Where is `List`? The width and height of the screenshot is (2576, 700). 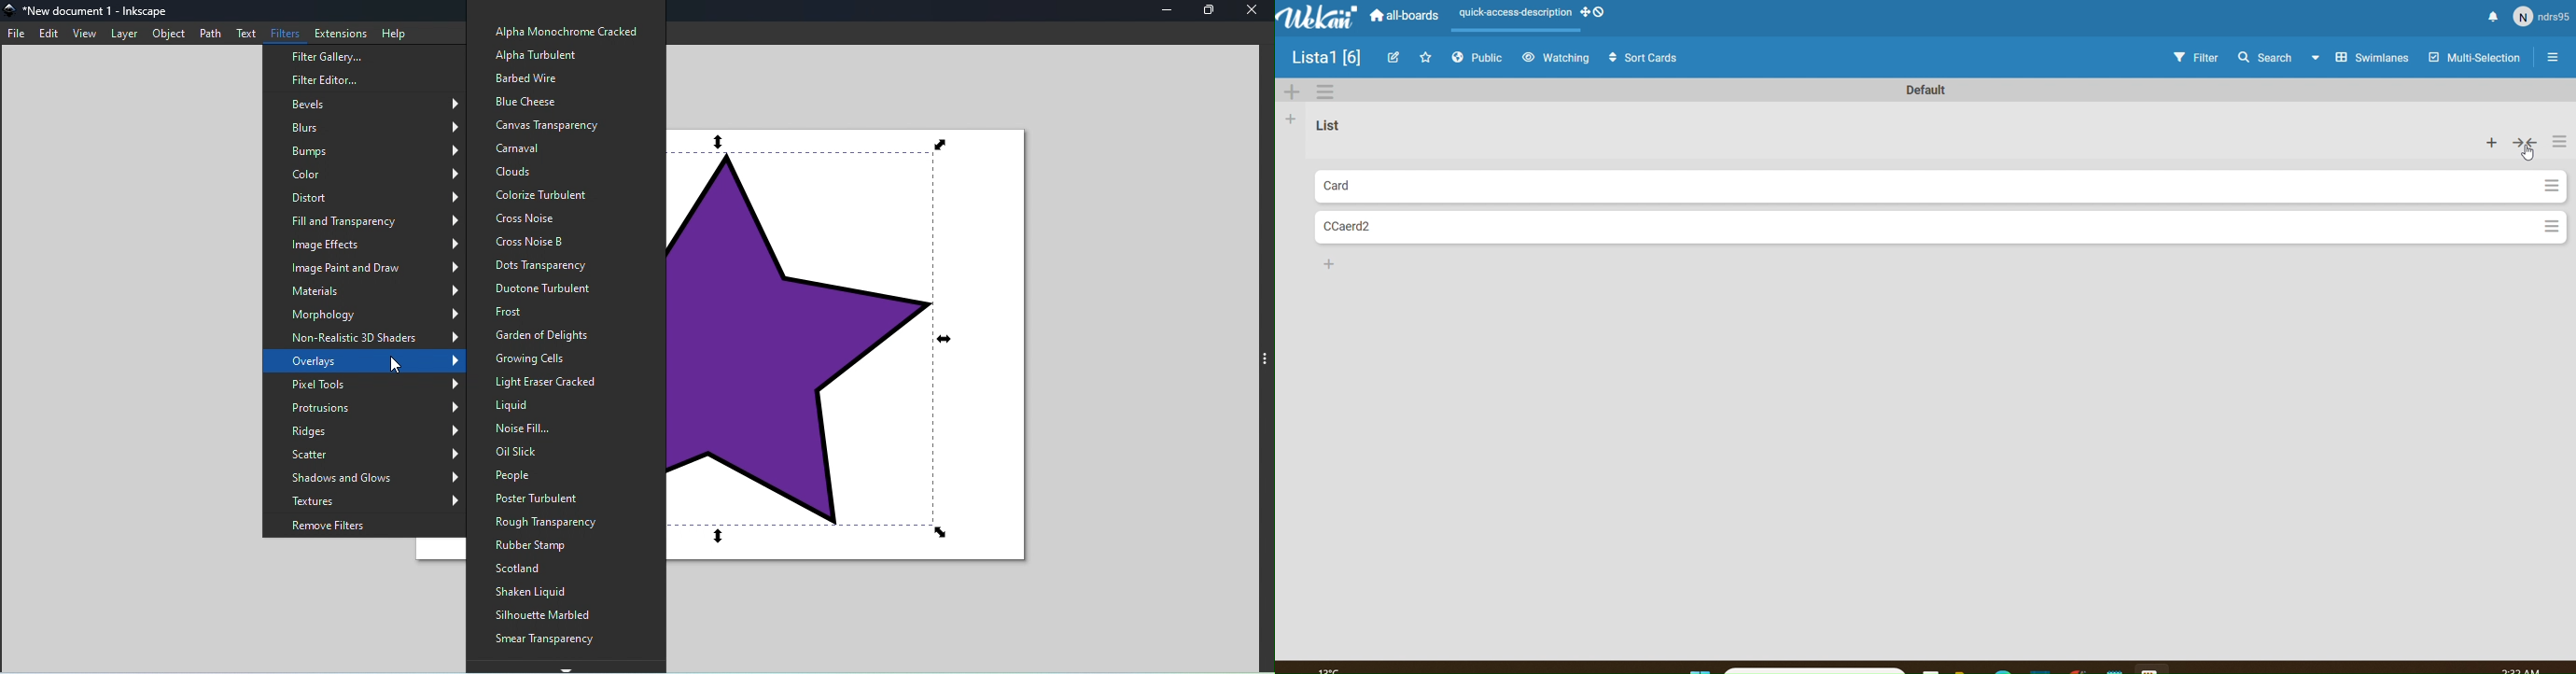 List is located at coordinates (1338, 134).